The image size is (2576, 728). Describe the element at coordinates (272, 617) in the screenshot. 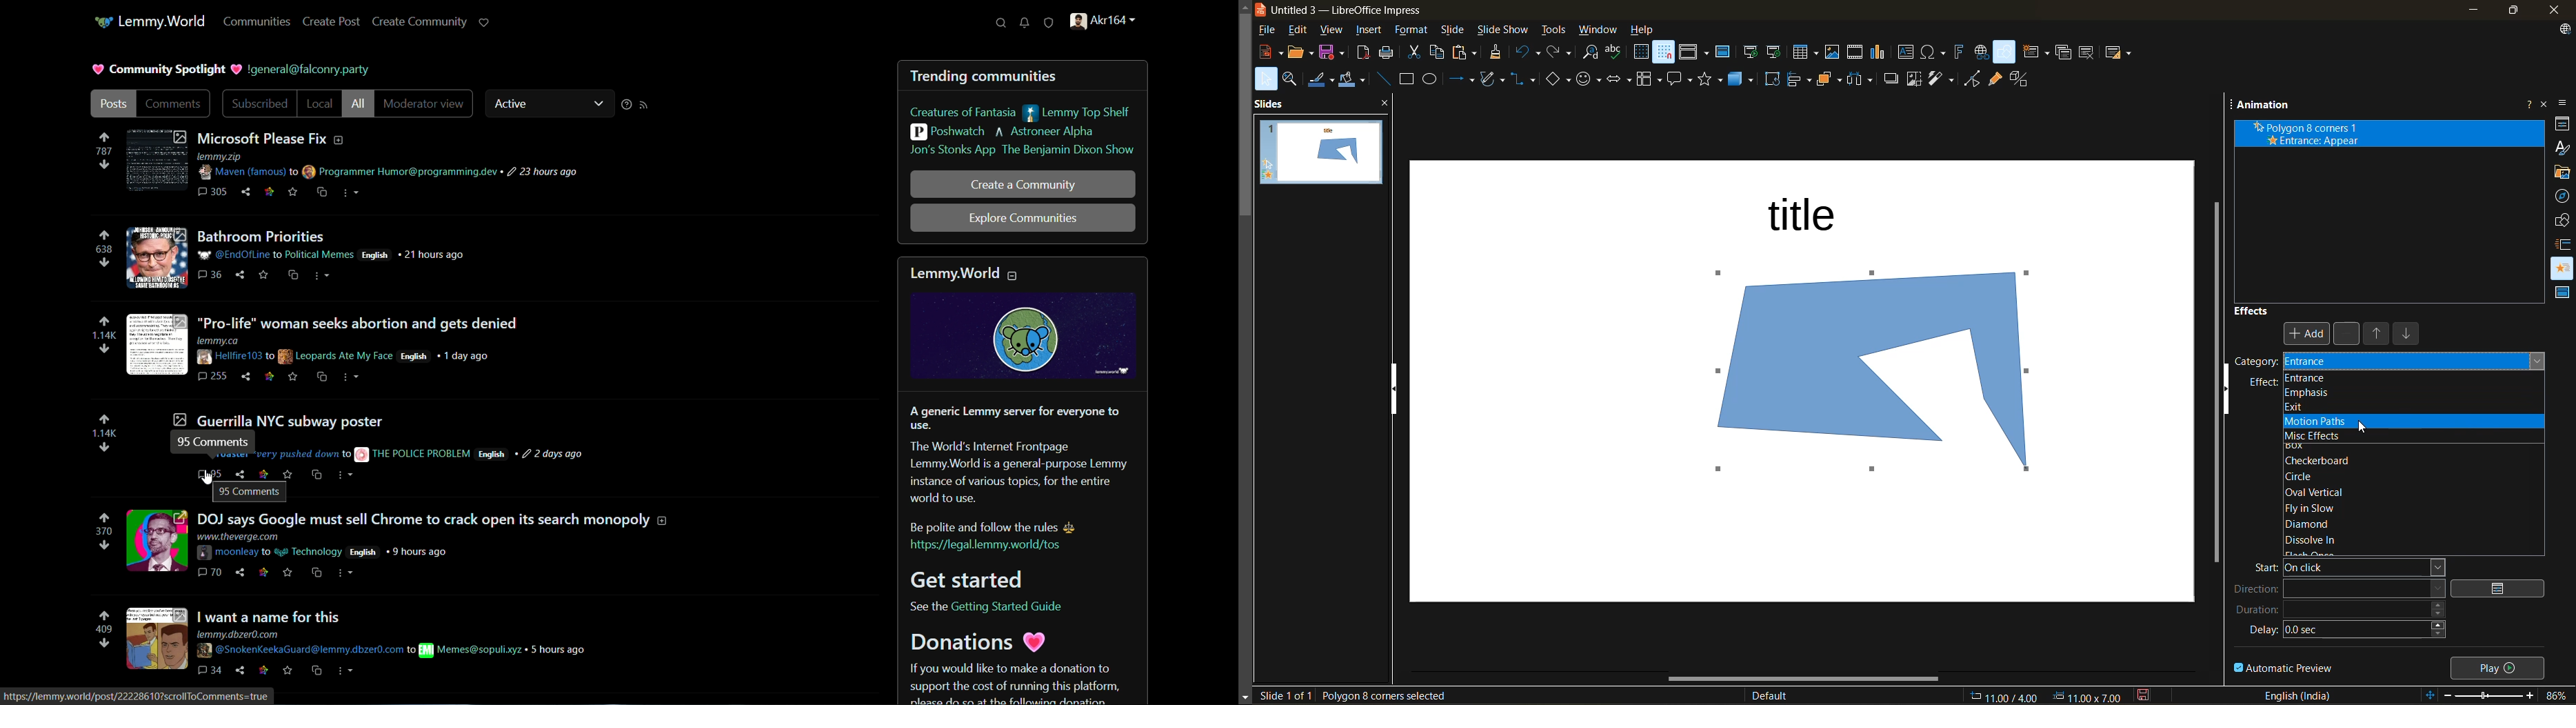

I see `| want a name for this` at that location.